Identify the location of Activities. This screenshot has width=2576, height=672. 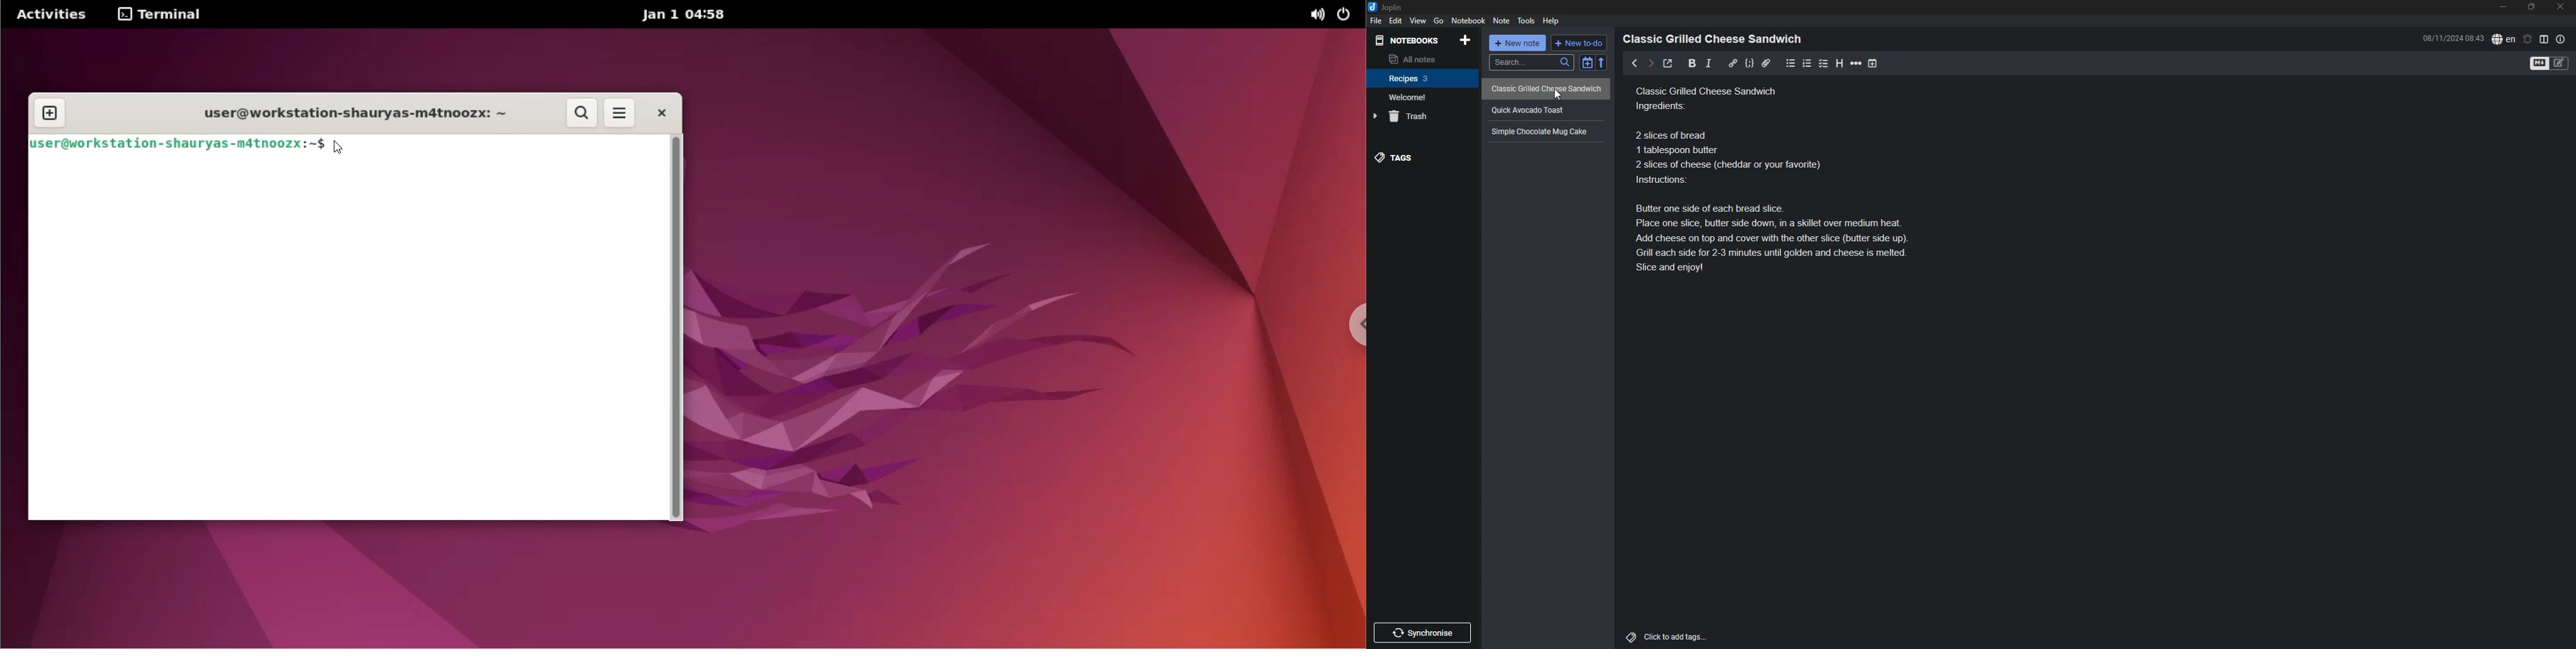
(54, 14).